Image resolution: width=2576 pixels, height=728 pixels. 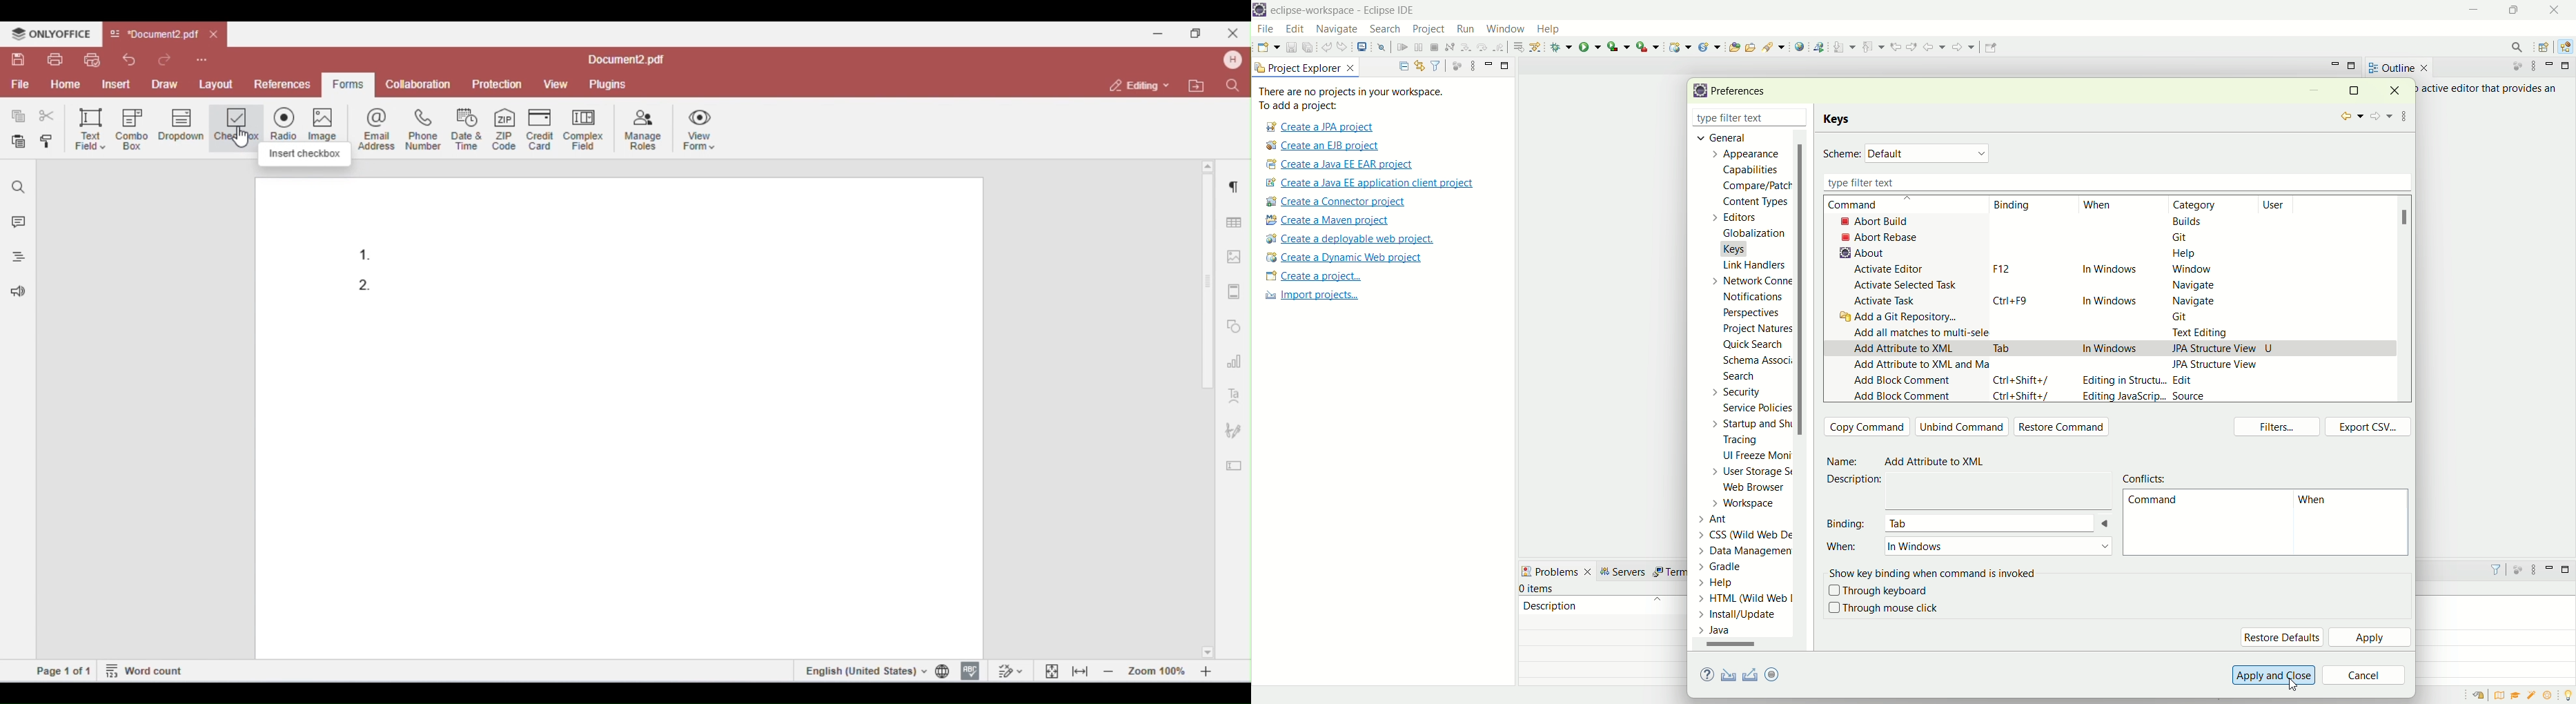 What do you see at coordinates (1649, 46) in the screenshot?
I see `run last tool` at bounding box center [1649, 46].